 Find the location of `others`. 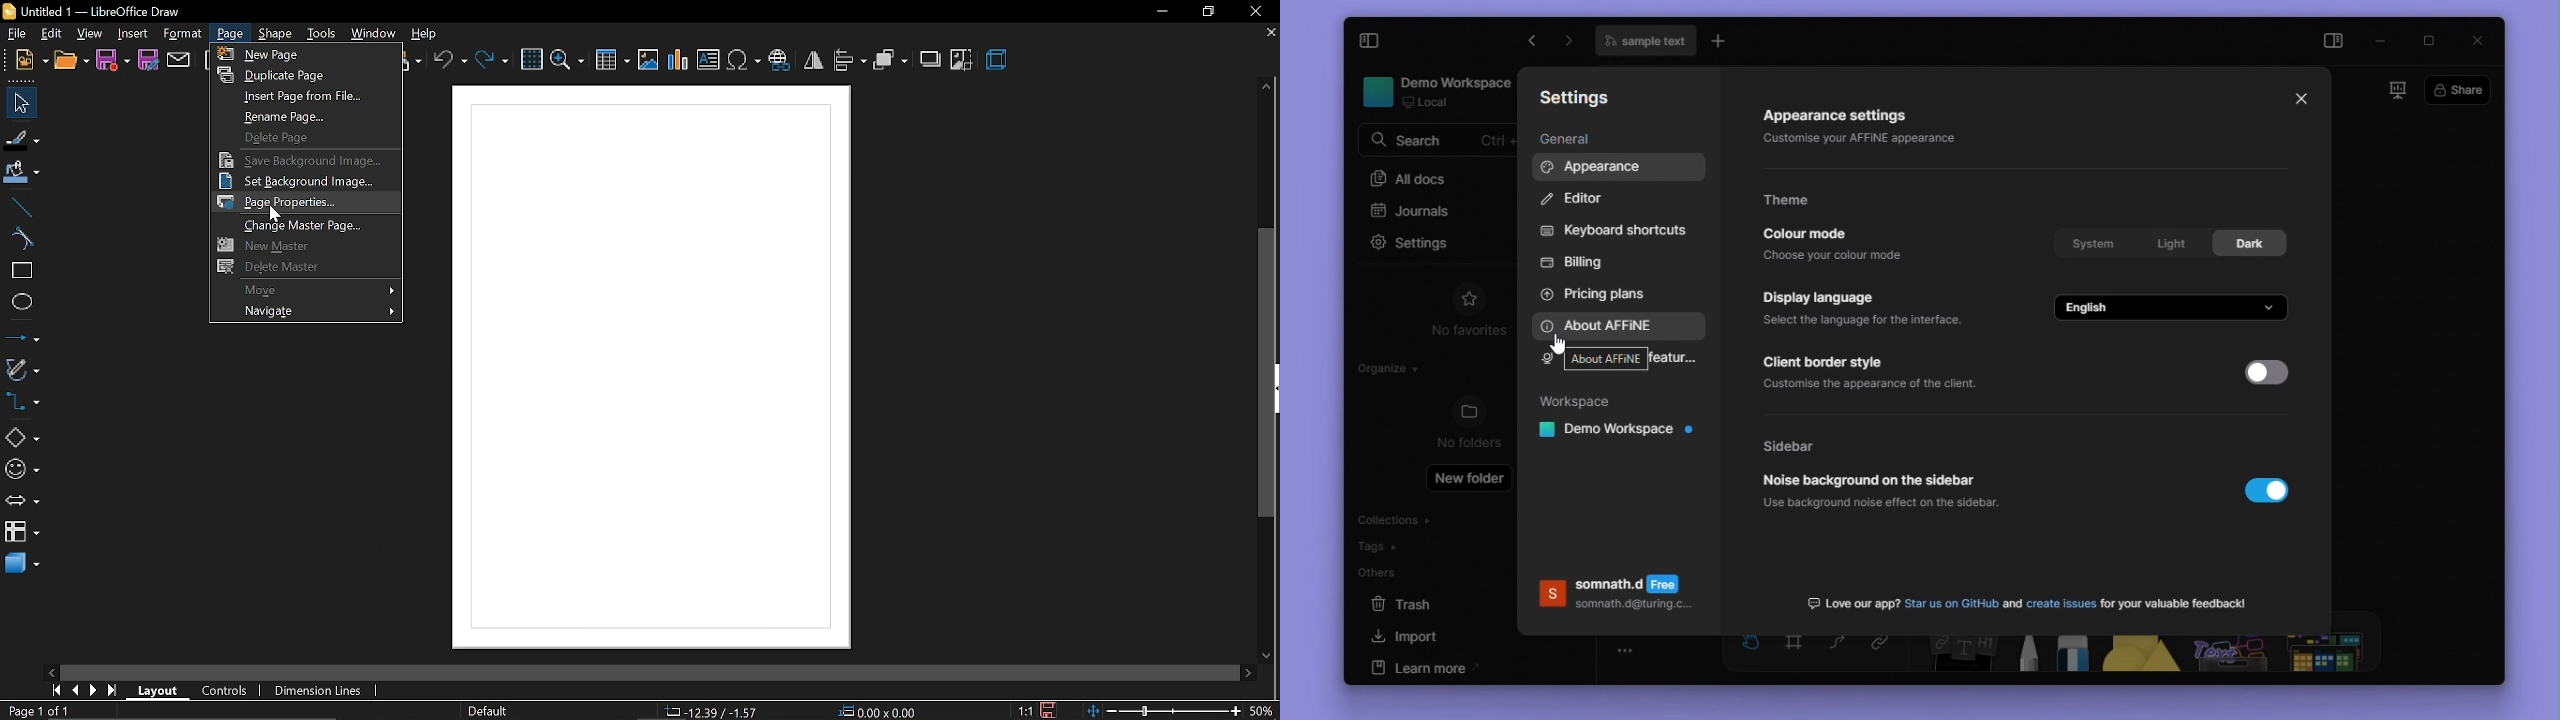

others is located at coordinates (1381, 576).